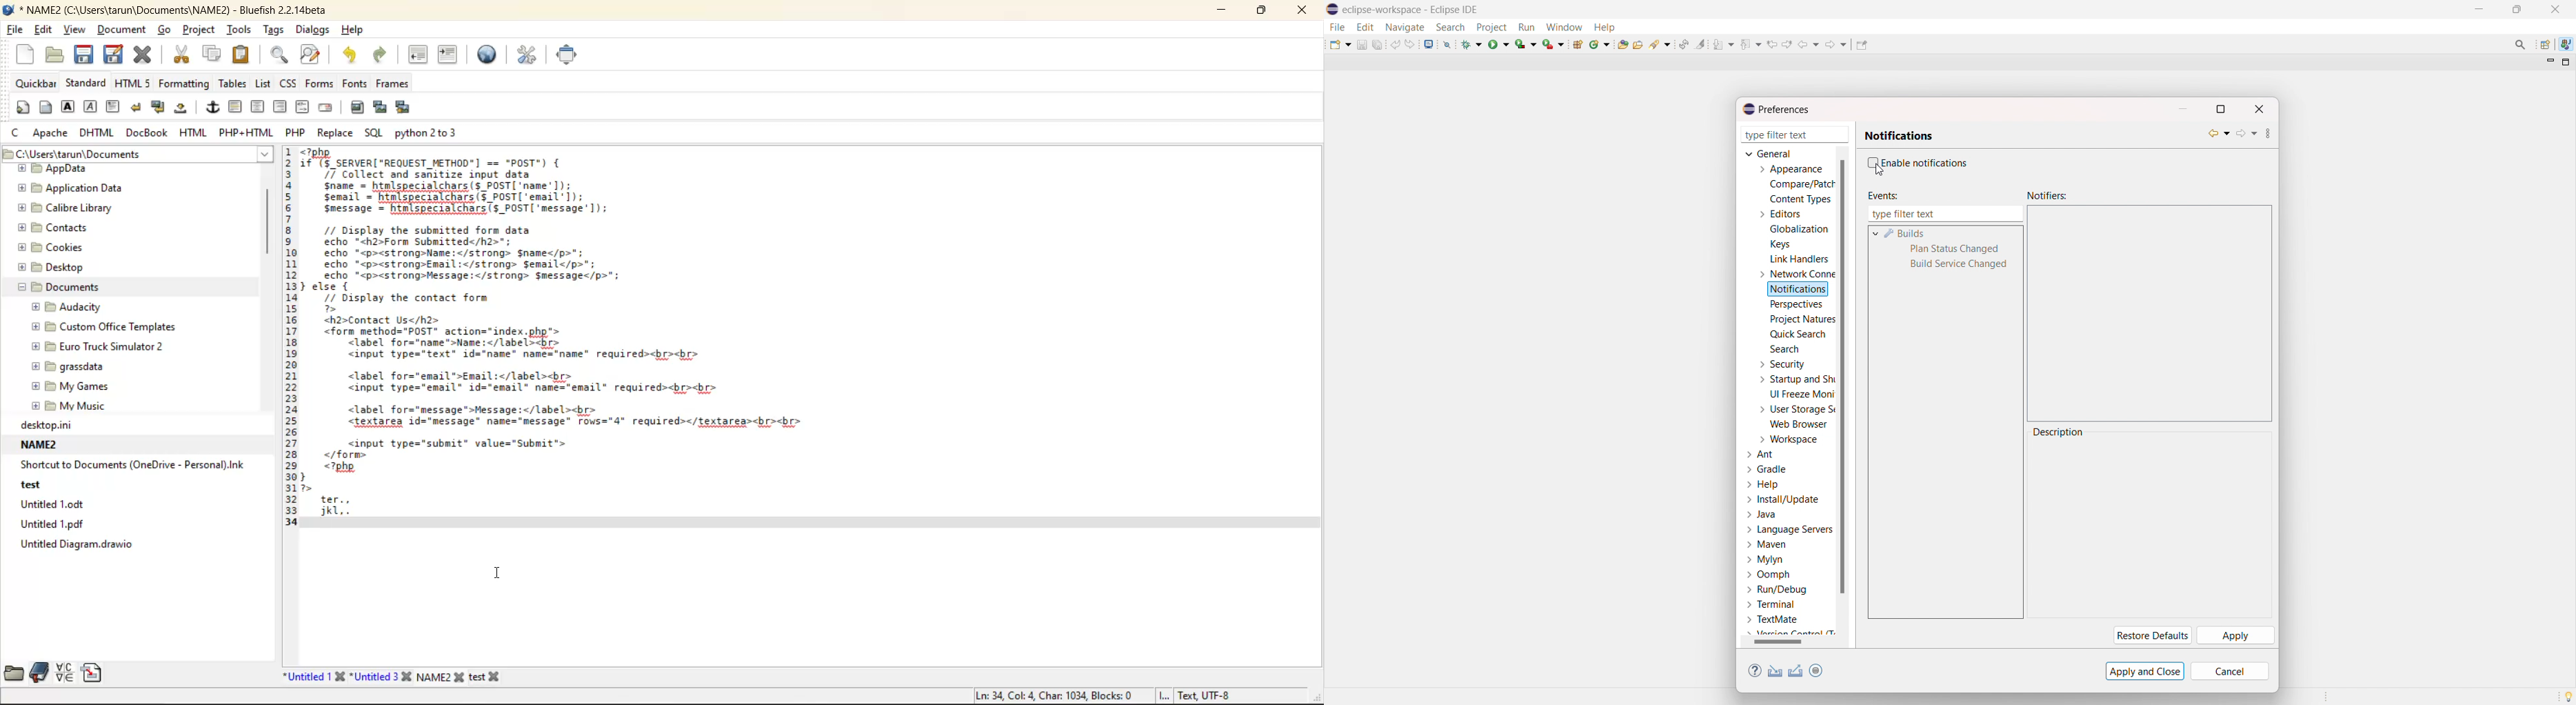 The image size is (2576, 728). I want to click on security, so click(1781, 364).